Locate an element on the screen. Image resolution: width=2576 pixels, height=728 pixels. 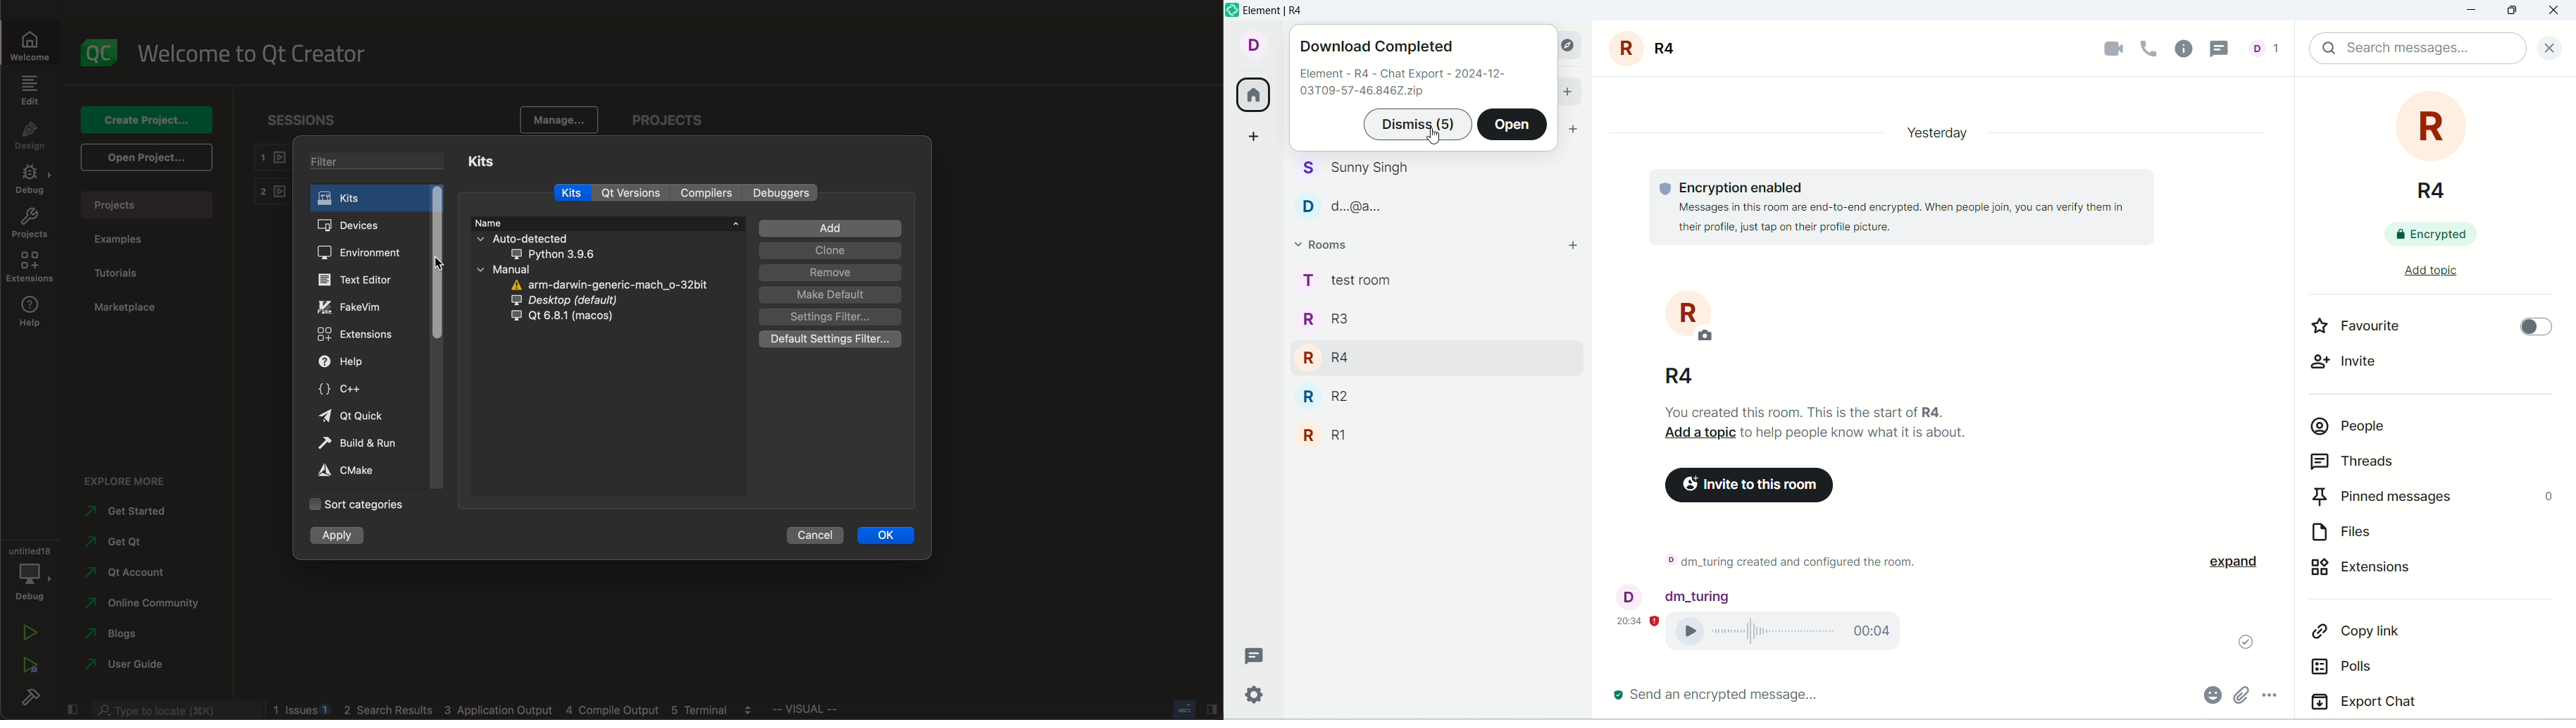
room info is located at coordinates (2188, 49).